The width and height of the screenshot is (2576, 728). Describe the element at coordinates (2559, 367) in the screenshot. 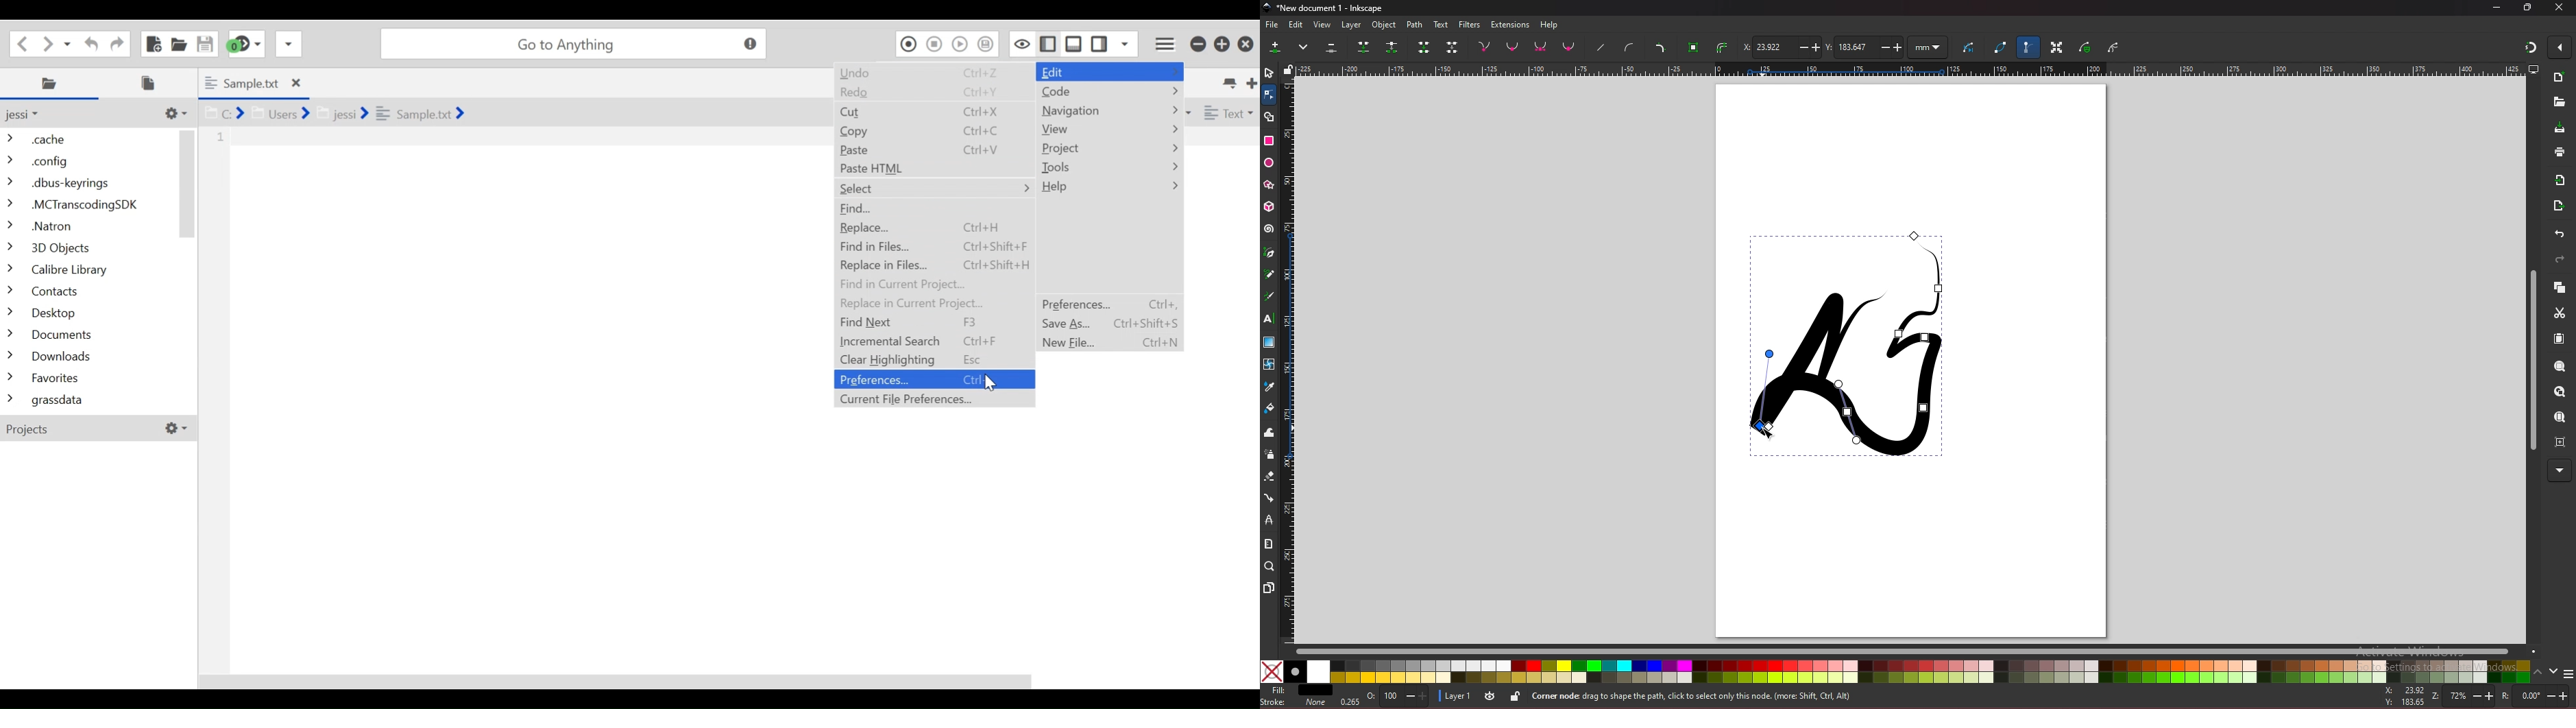

I see `zoom selection` at that location.